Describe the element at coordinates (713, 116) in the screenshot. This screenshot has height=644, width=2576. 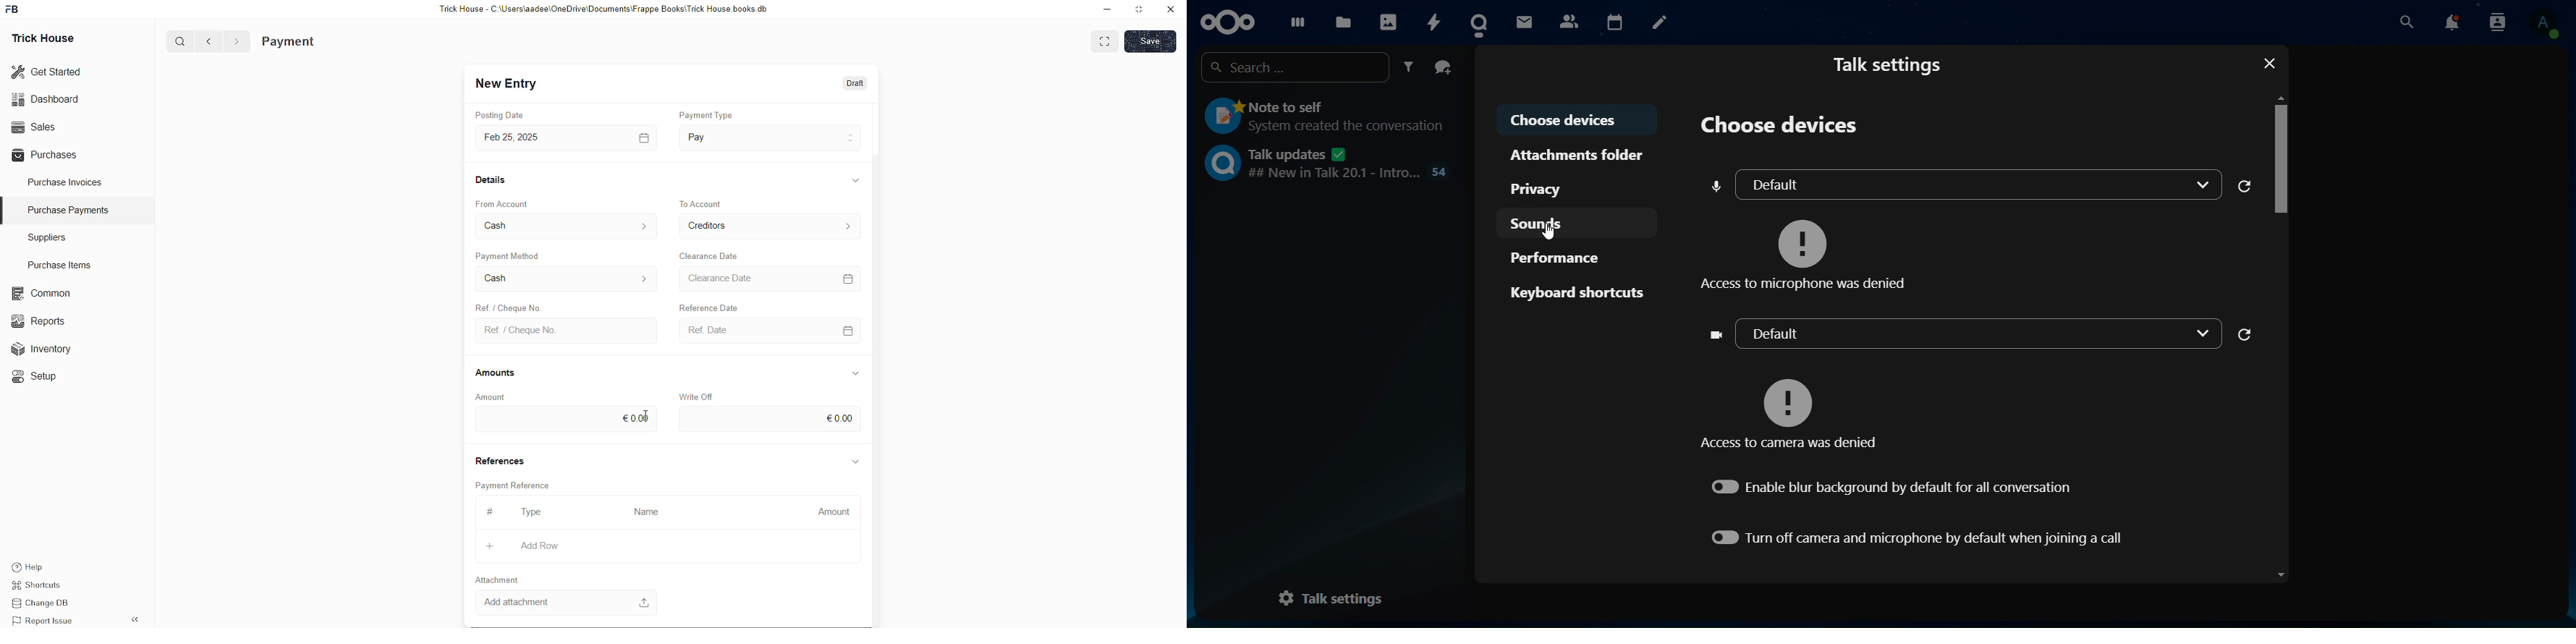
I see `payment type` at that location.